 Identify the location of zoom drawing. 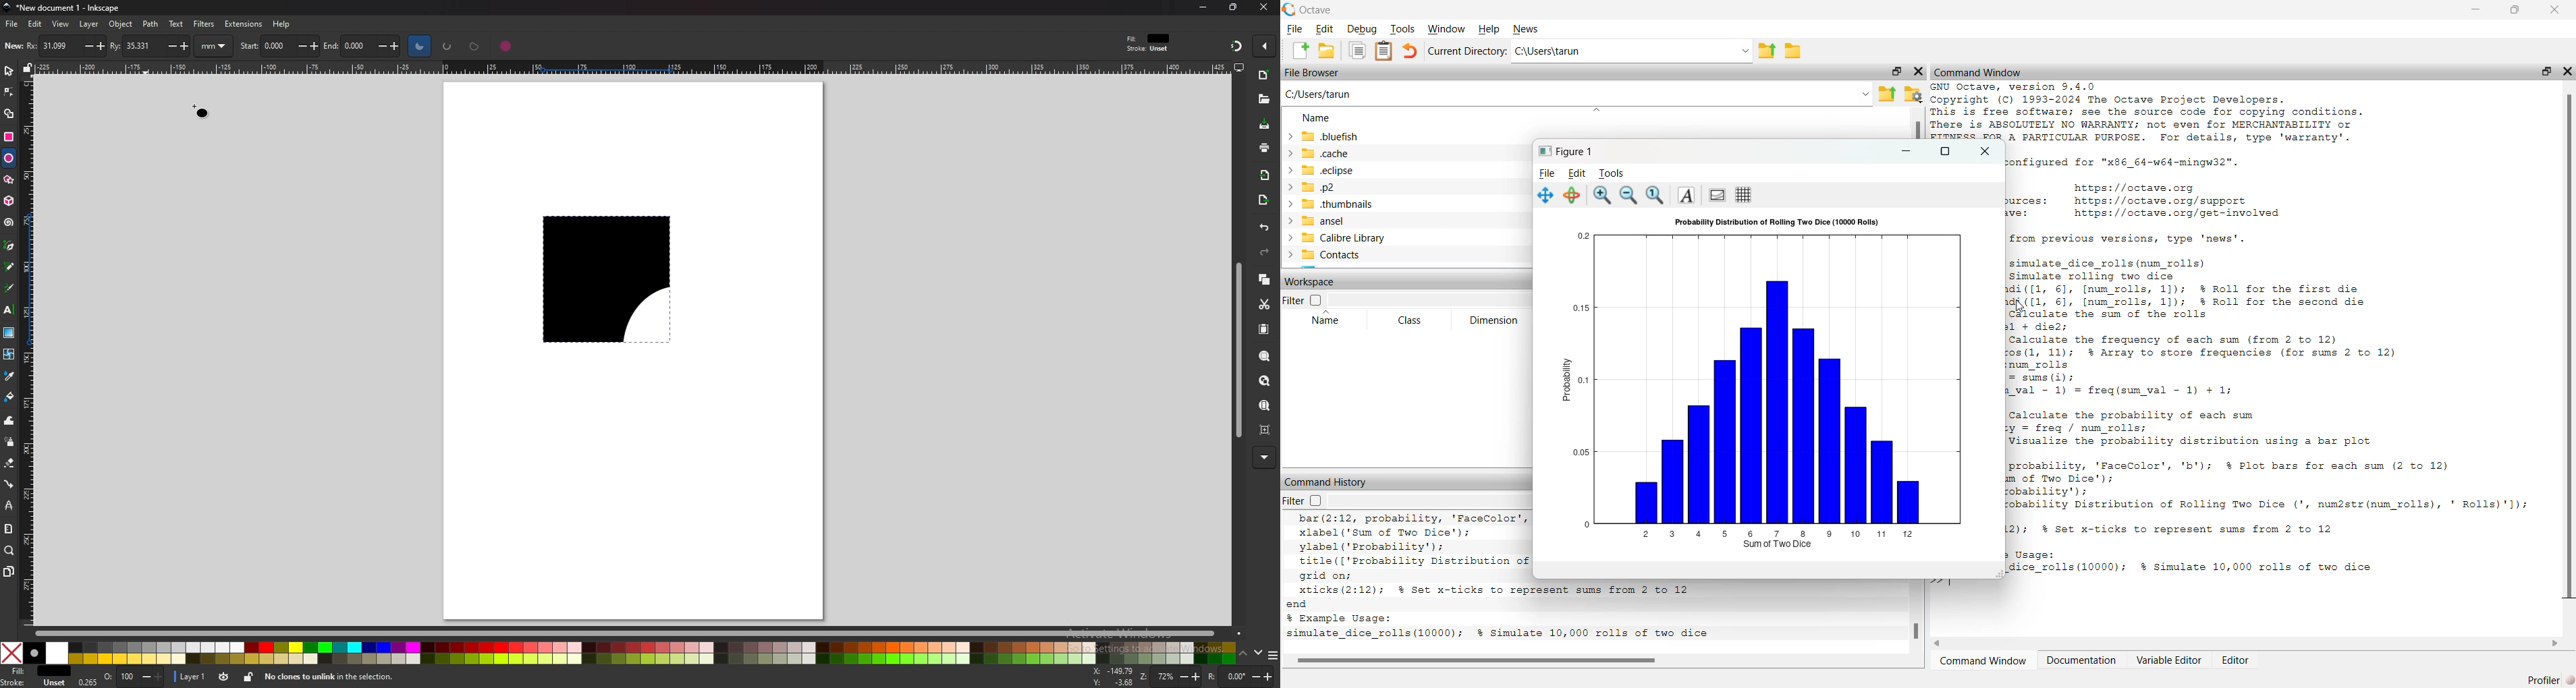
(1266, 380).